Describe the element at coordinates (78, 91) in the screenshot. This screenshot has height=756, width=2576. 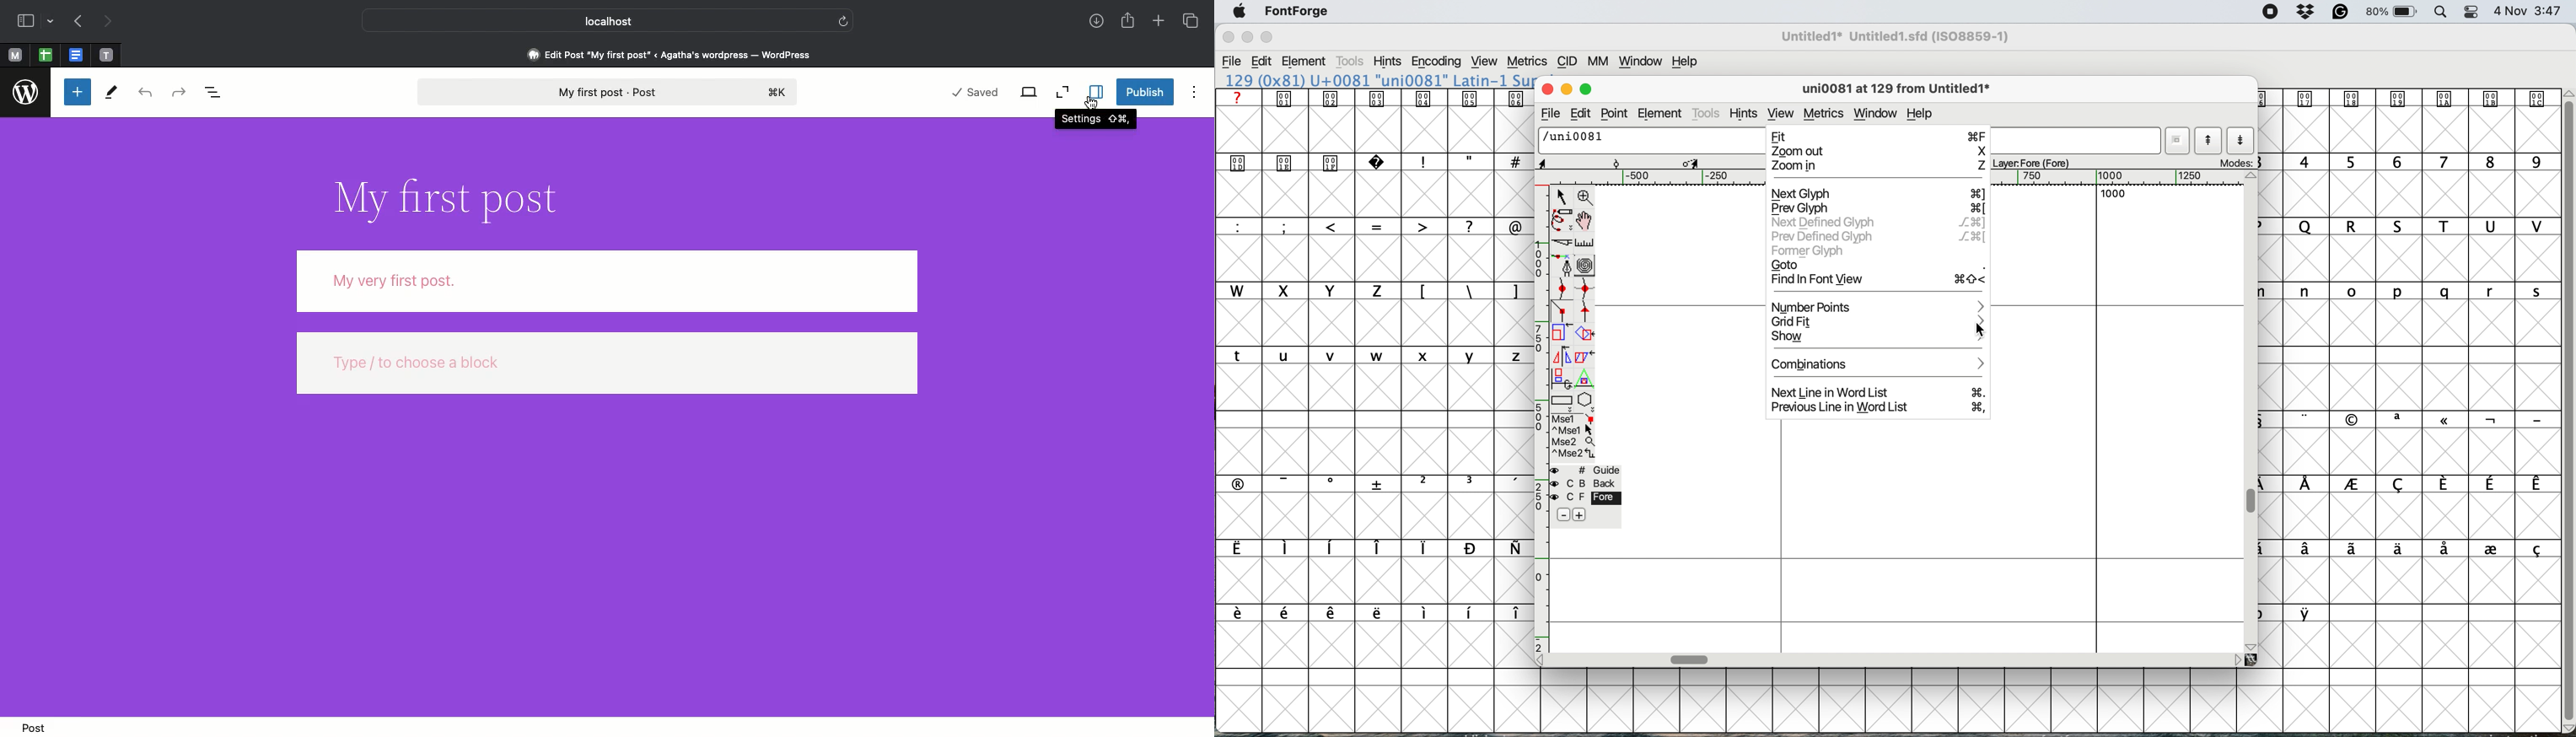
I see `Toggle blocker` at that location.